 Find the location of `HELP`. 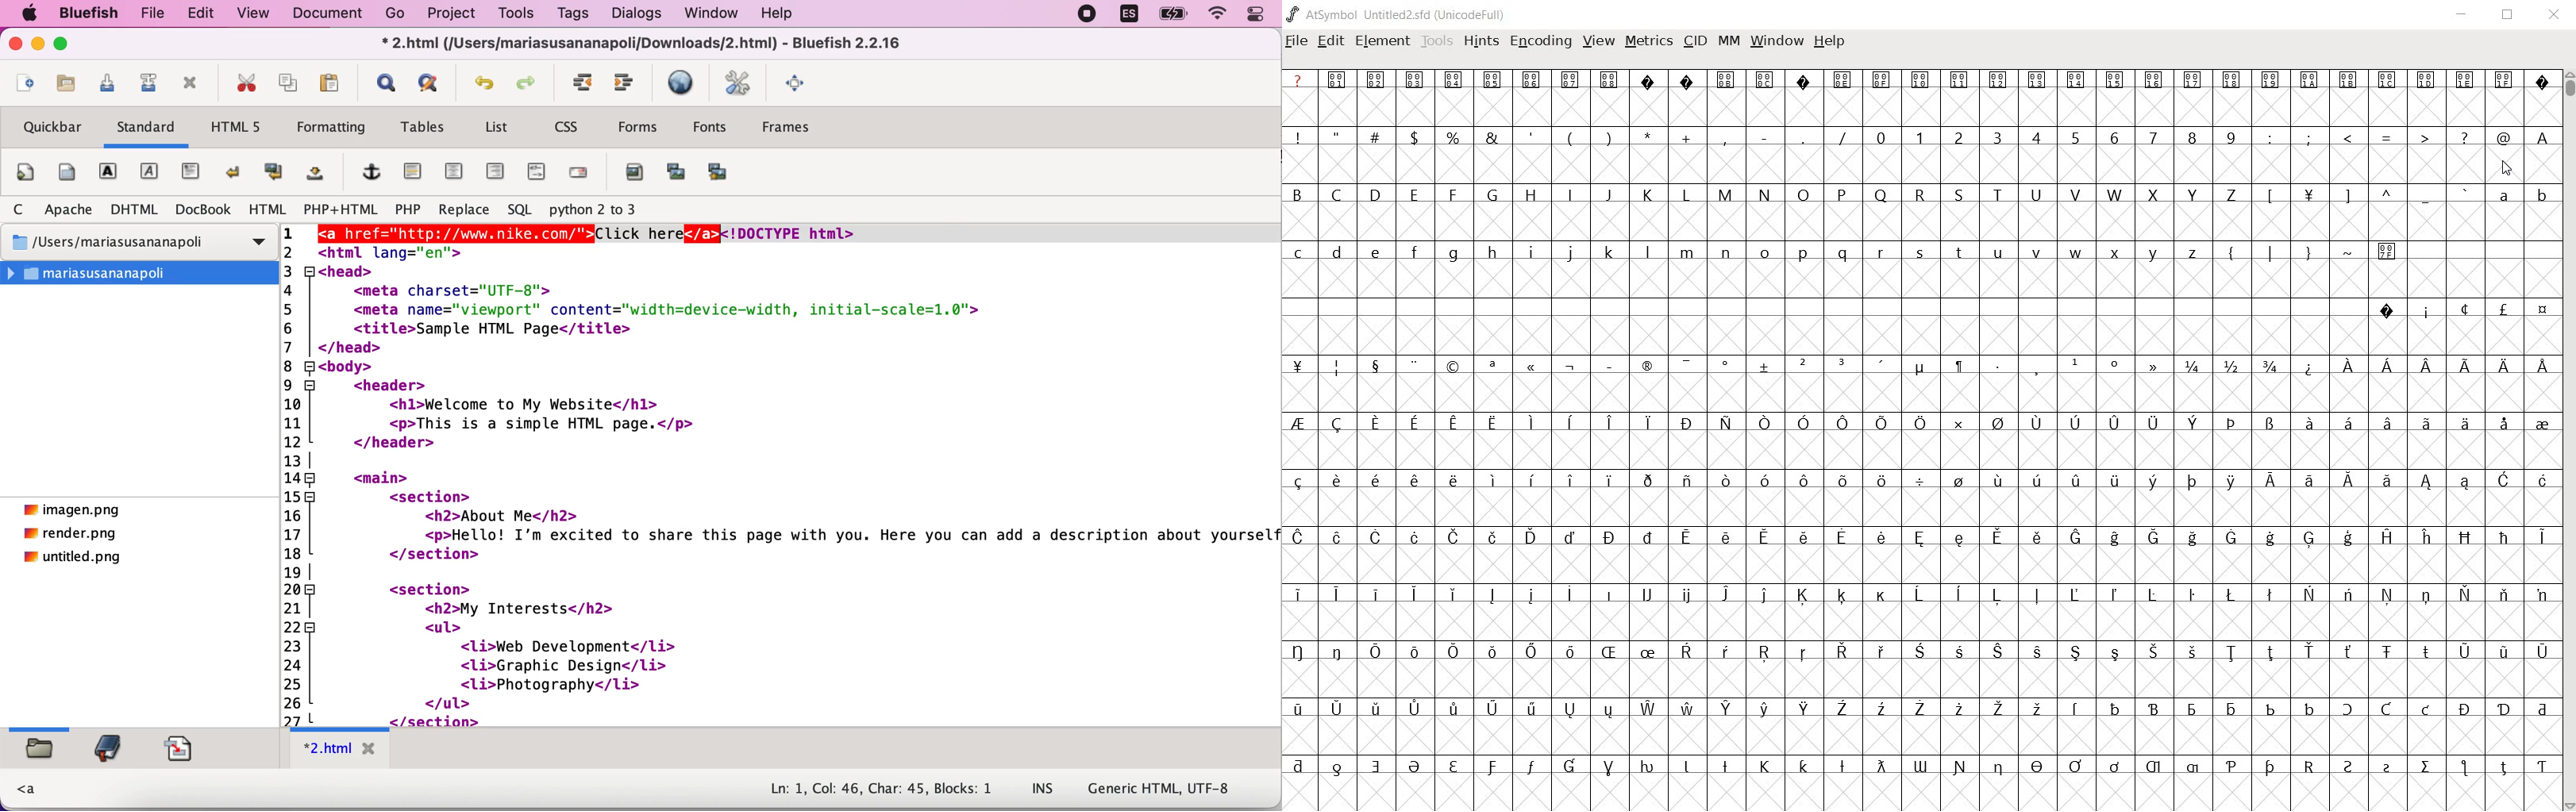

HELP is located at coordinates (1830, 42).